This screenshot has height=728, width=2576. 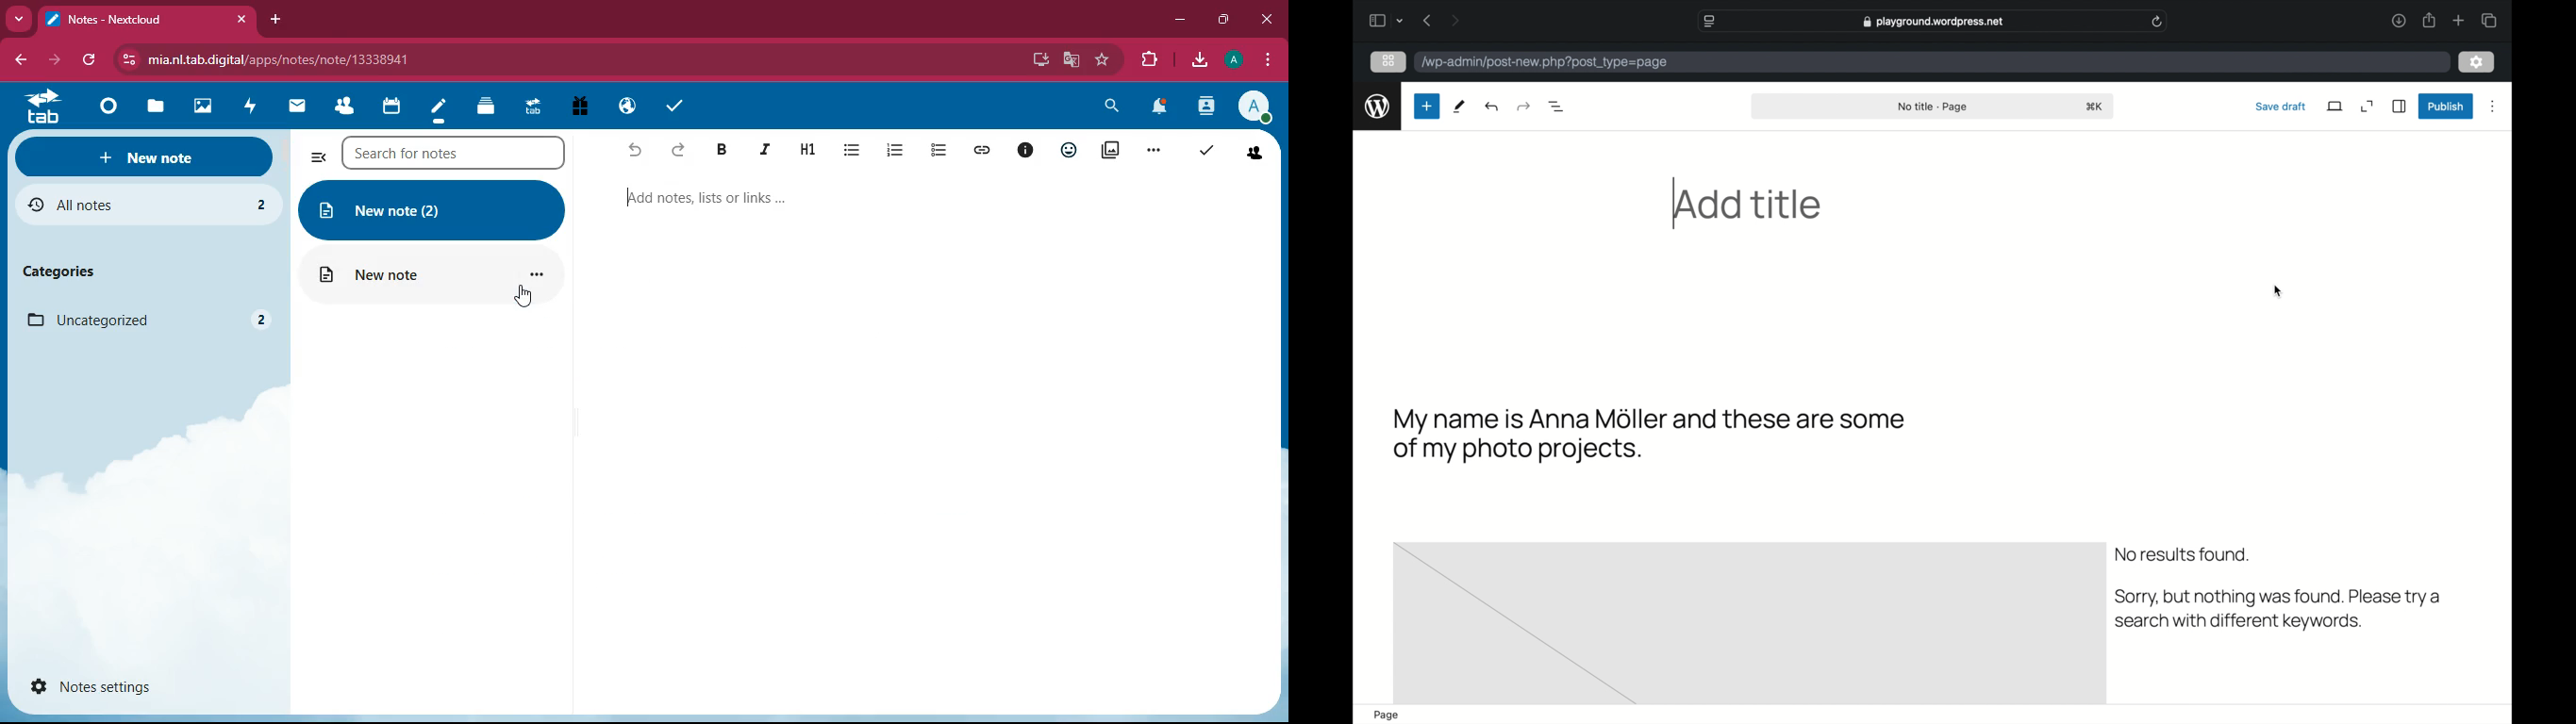 What do you see at coordinates (628, 107) in the screenshot?
I see `public` at bounding box center [628, 107].